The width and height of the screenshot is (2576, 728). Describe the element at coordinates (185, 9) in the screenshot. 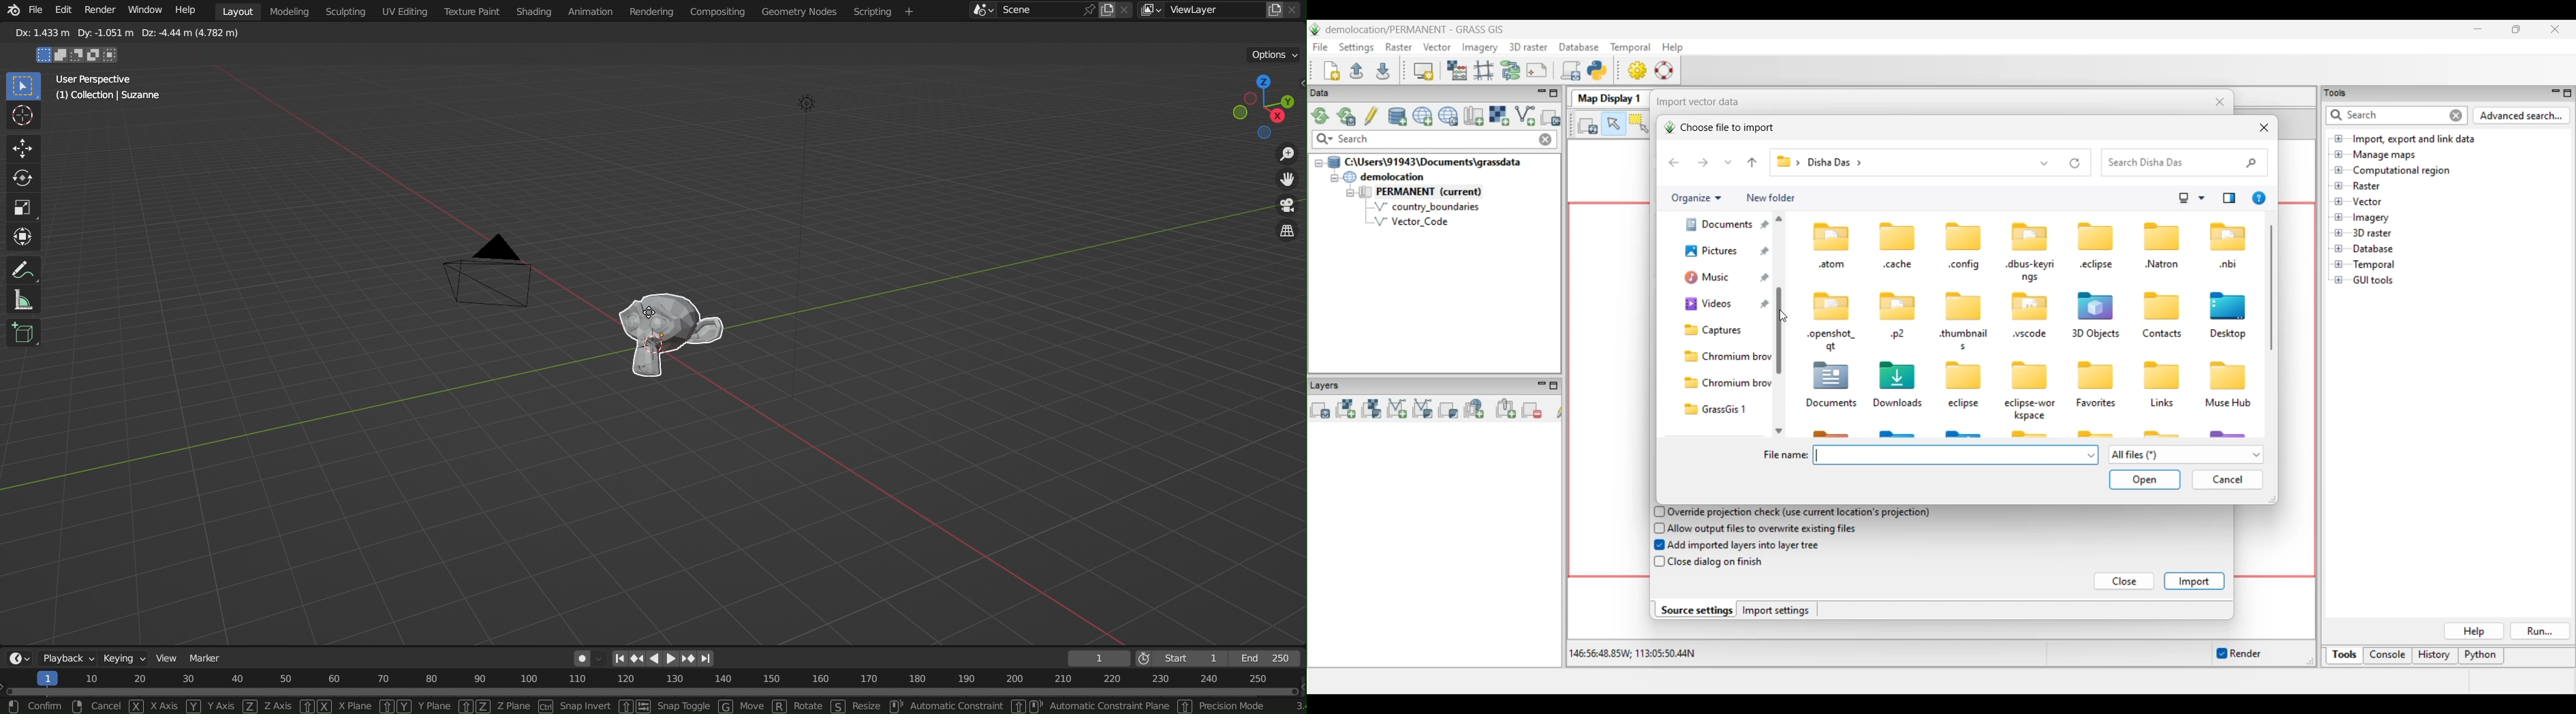

I see `Help` at that location.